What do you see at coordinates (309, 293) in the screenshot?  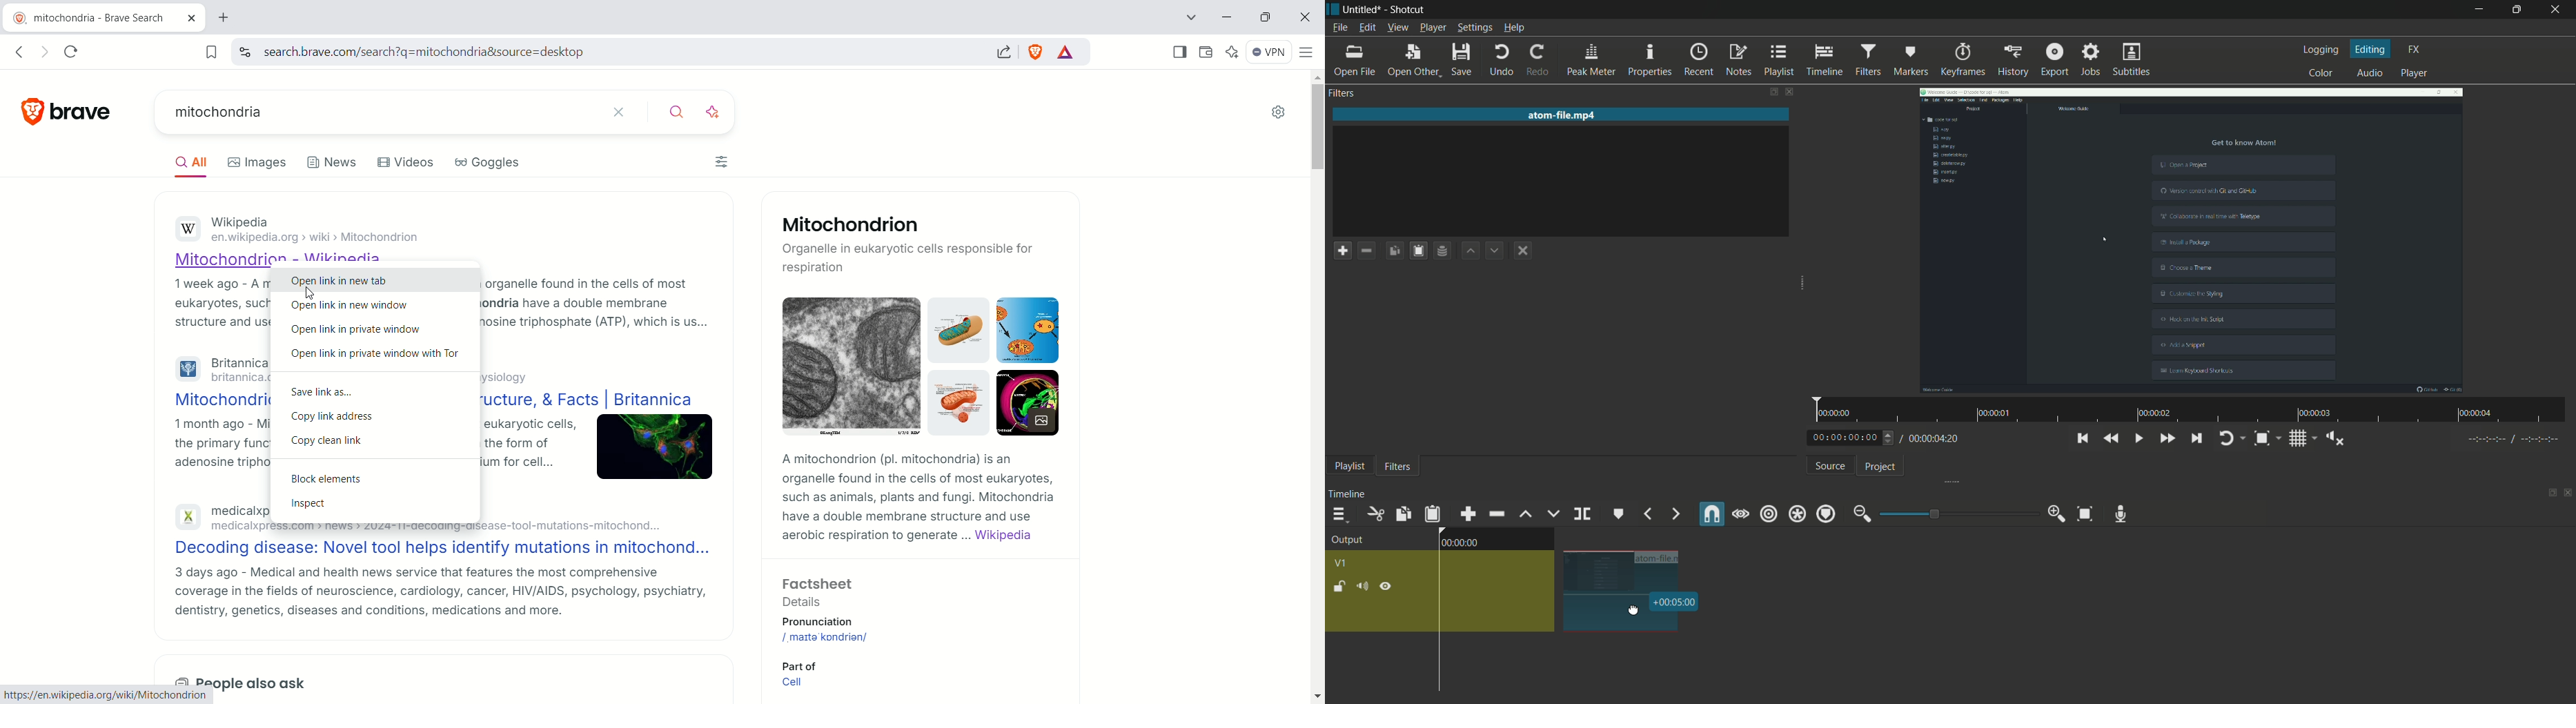 I see `cursor` at bounding box center [309, 293].